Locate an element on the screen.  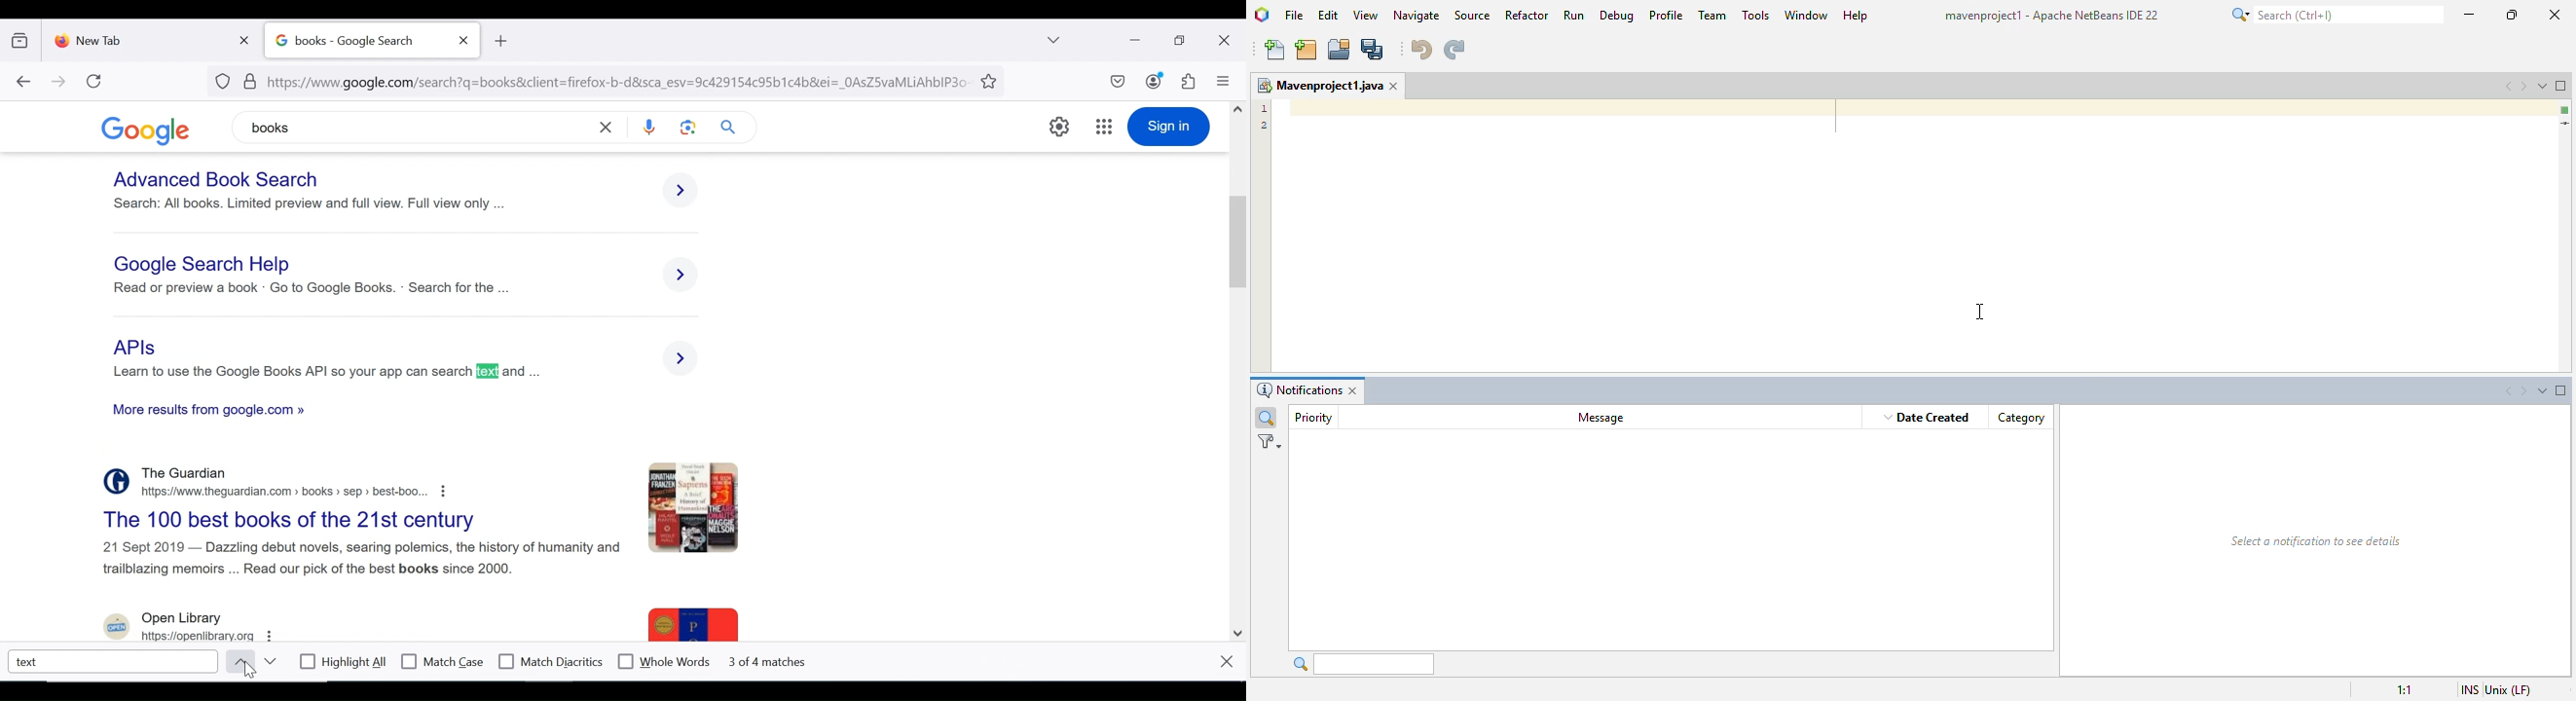
 is located at coordinates (367, 560).